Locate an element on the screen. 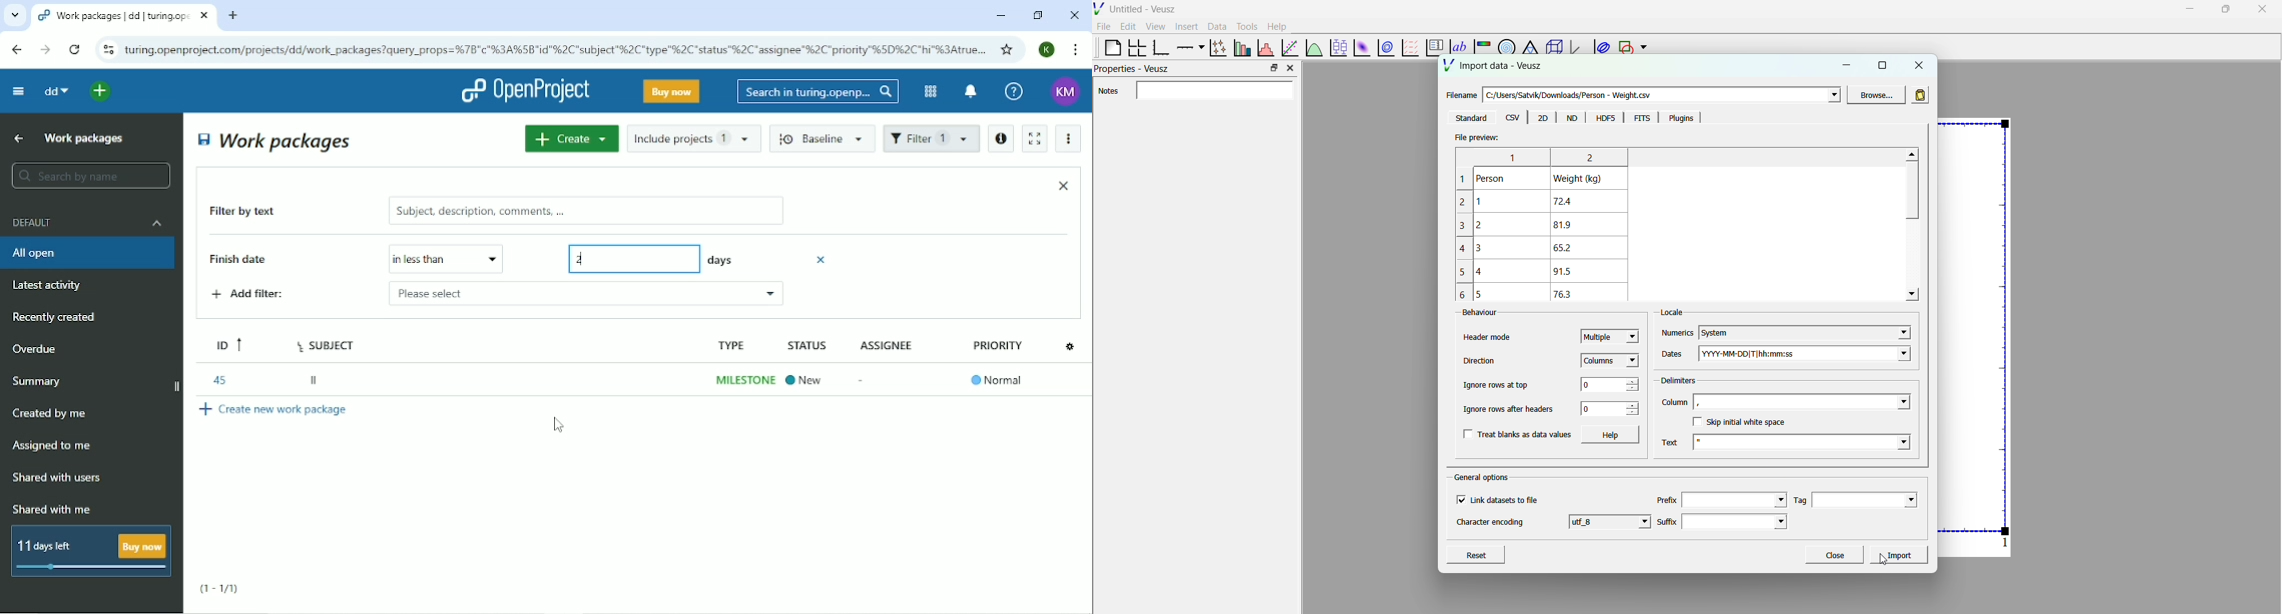  add an axis to a plot is located at coordinates (1189, 47).